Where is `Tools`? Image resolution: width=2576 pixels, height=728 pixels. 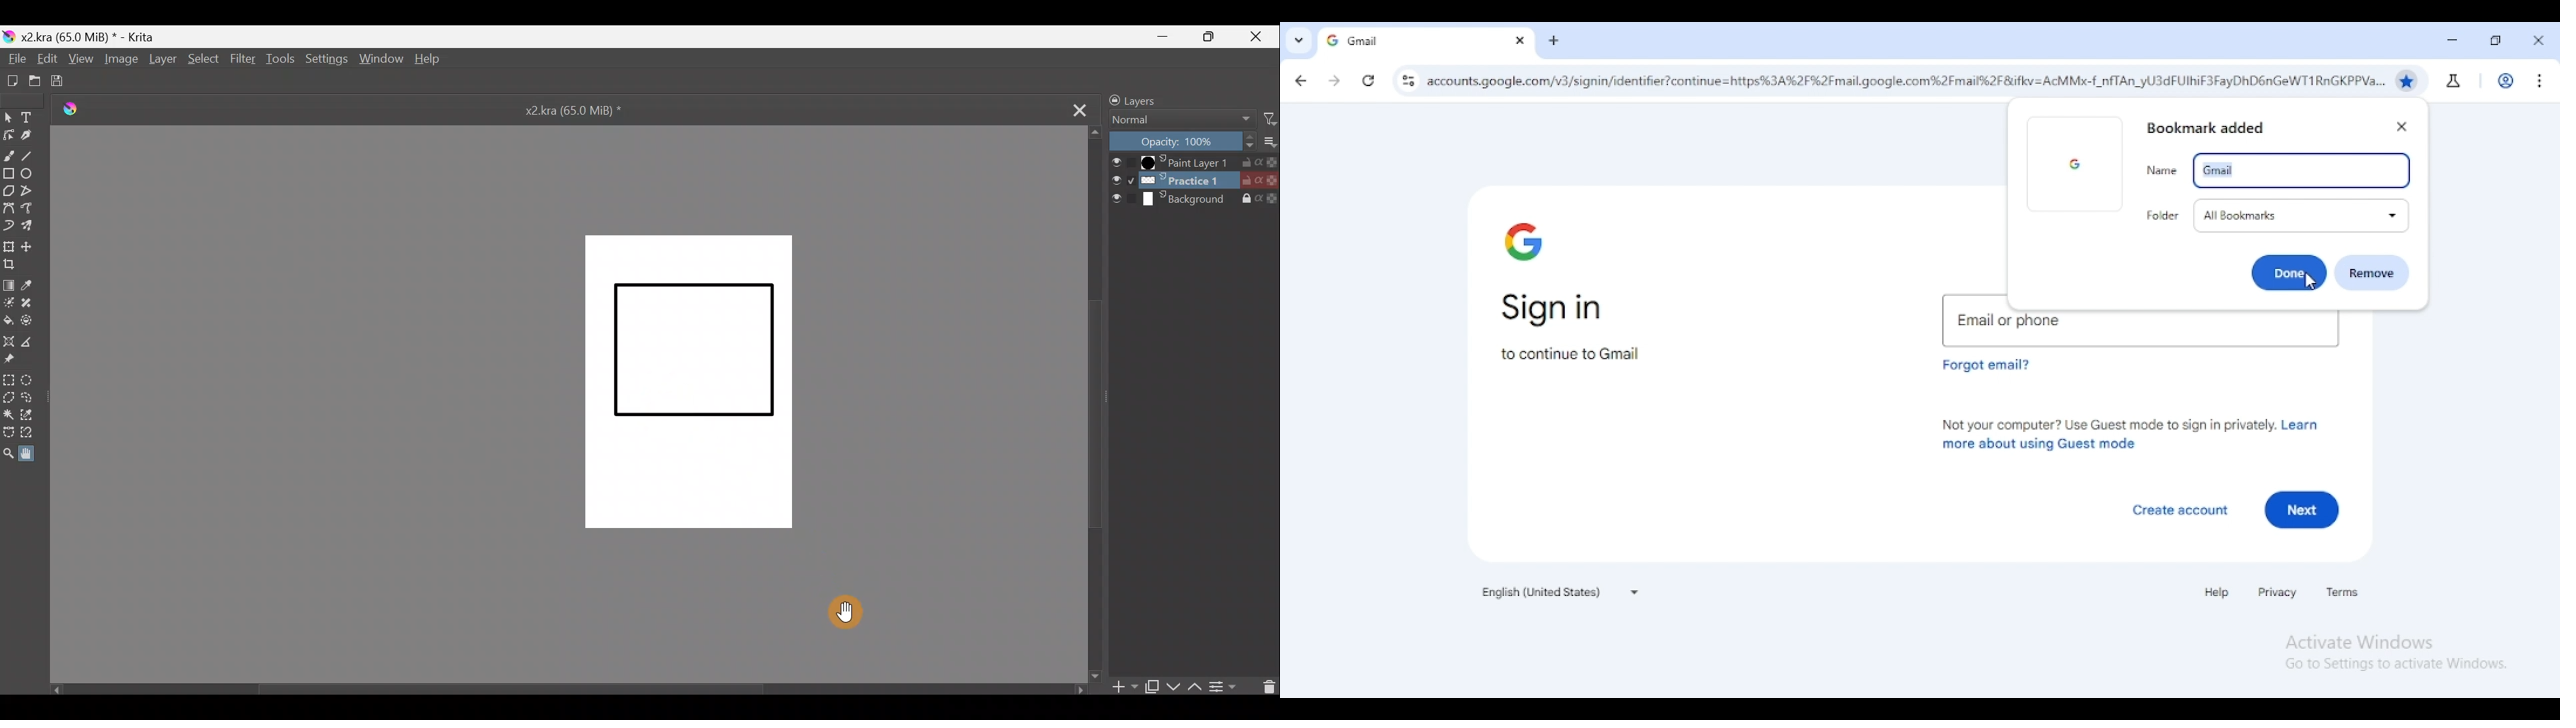
Tools is located at coordinates (278, 62).